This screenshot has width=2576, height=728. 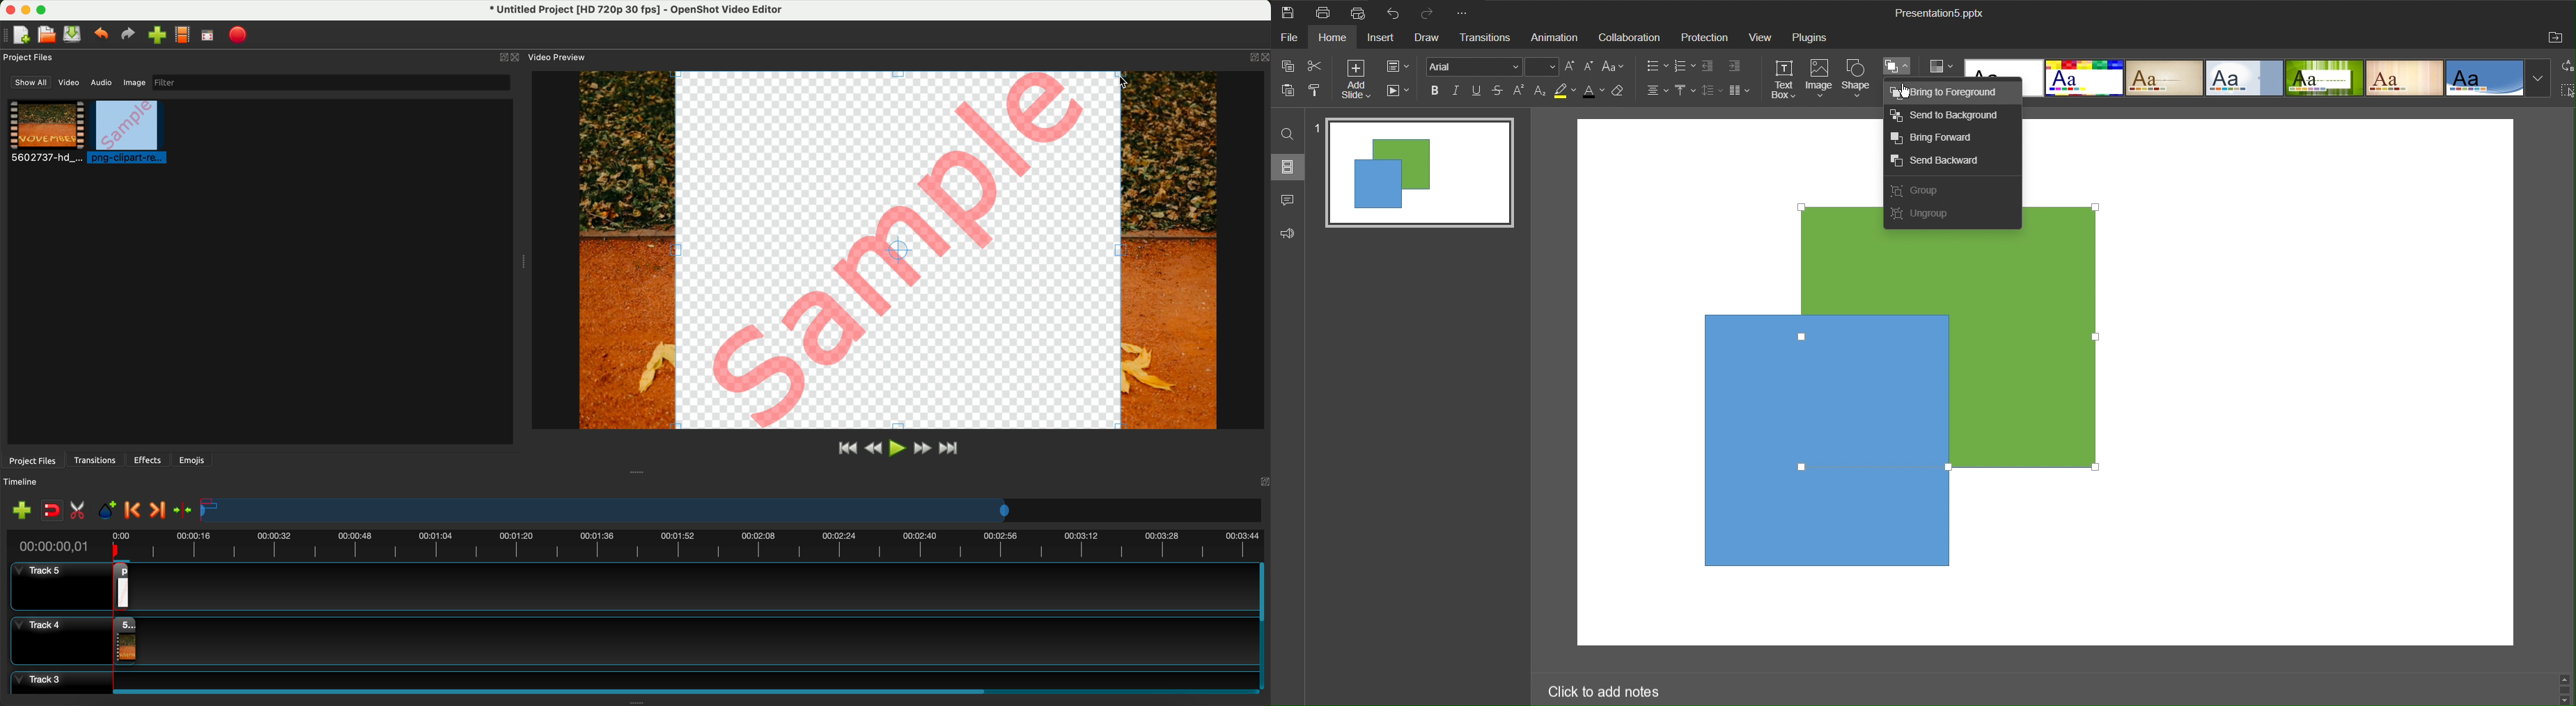 I want to click on click on import files, so click(x=159, y=36).